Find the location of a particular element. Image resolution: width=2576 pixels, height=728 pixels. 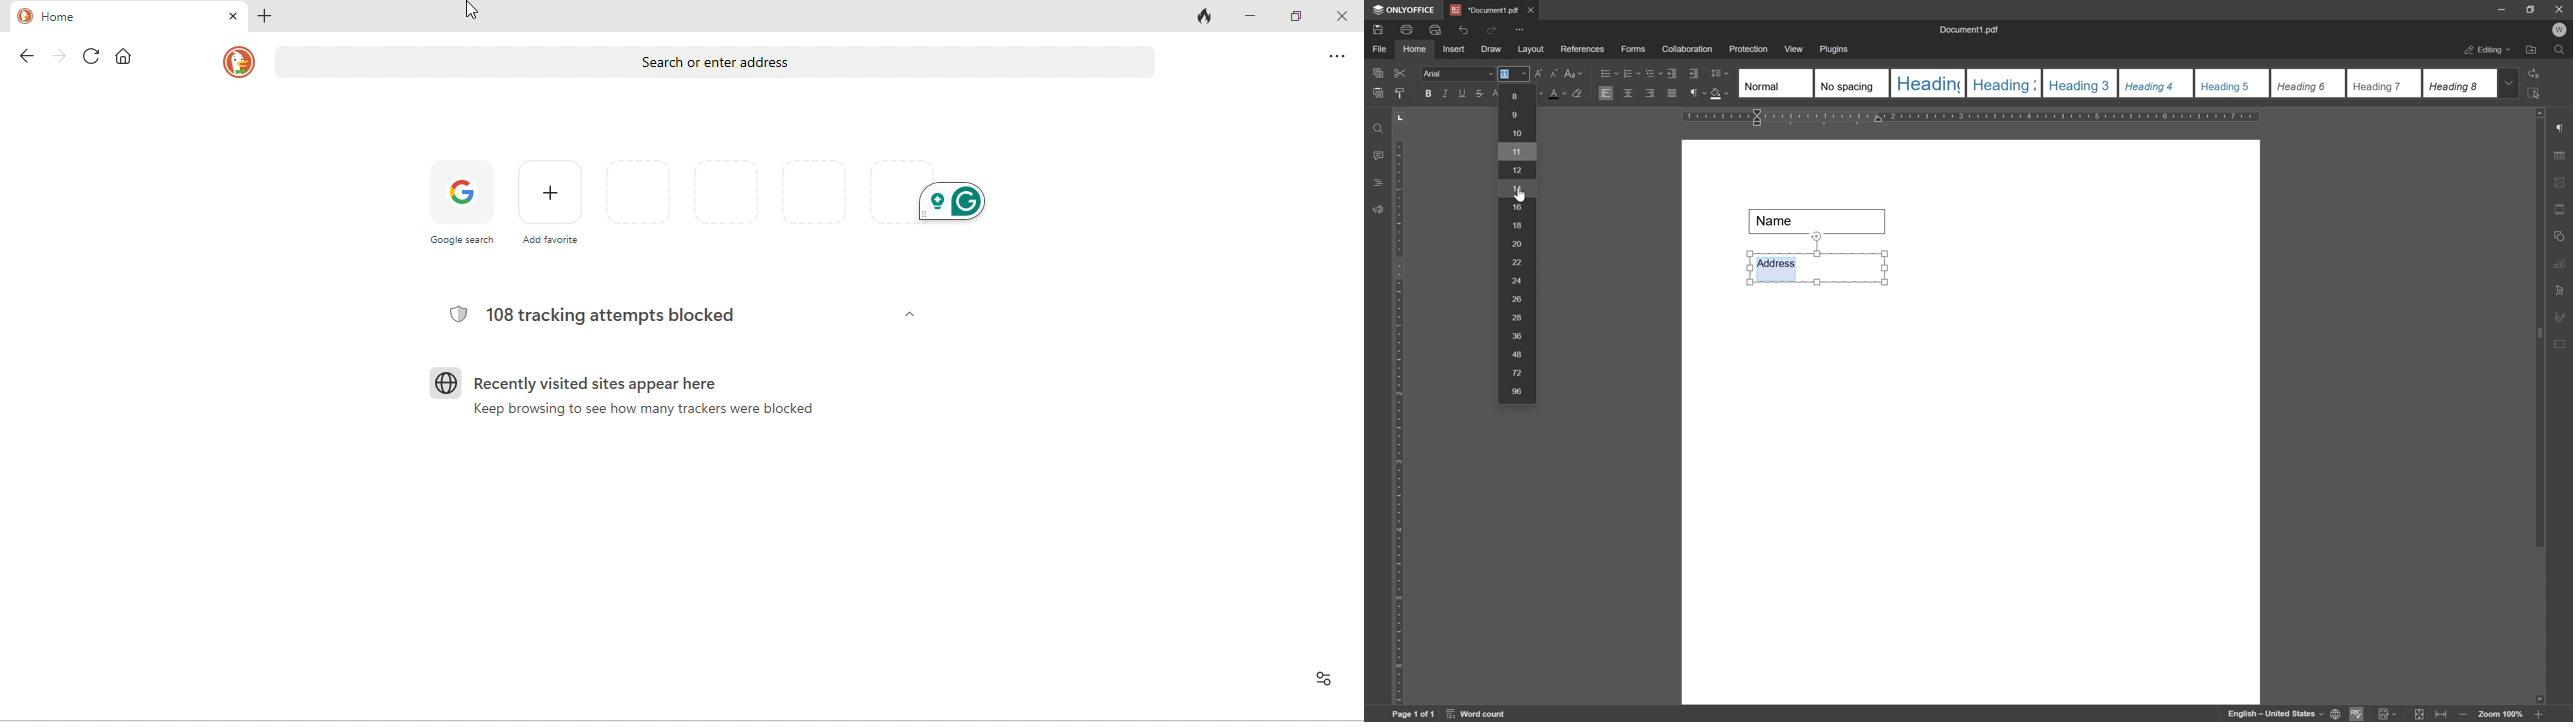

zoom 100% is located at coordinates (2500, 714).